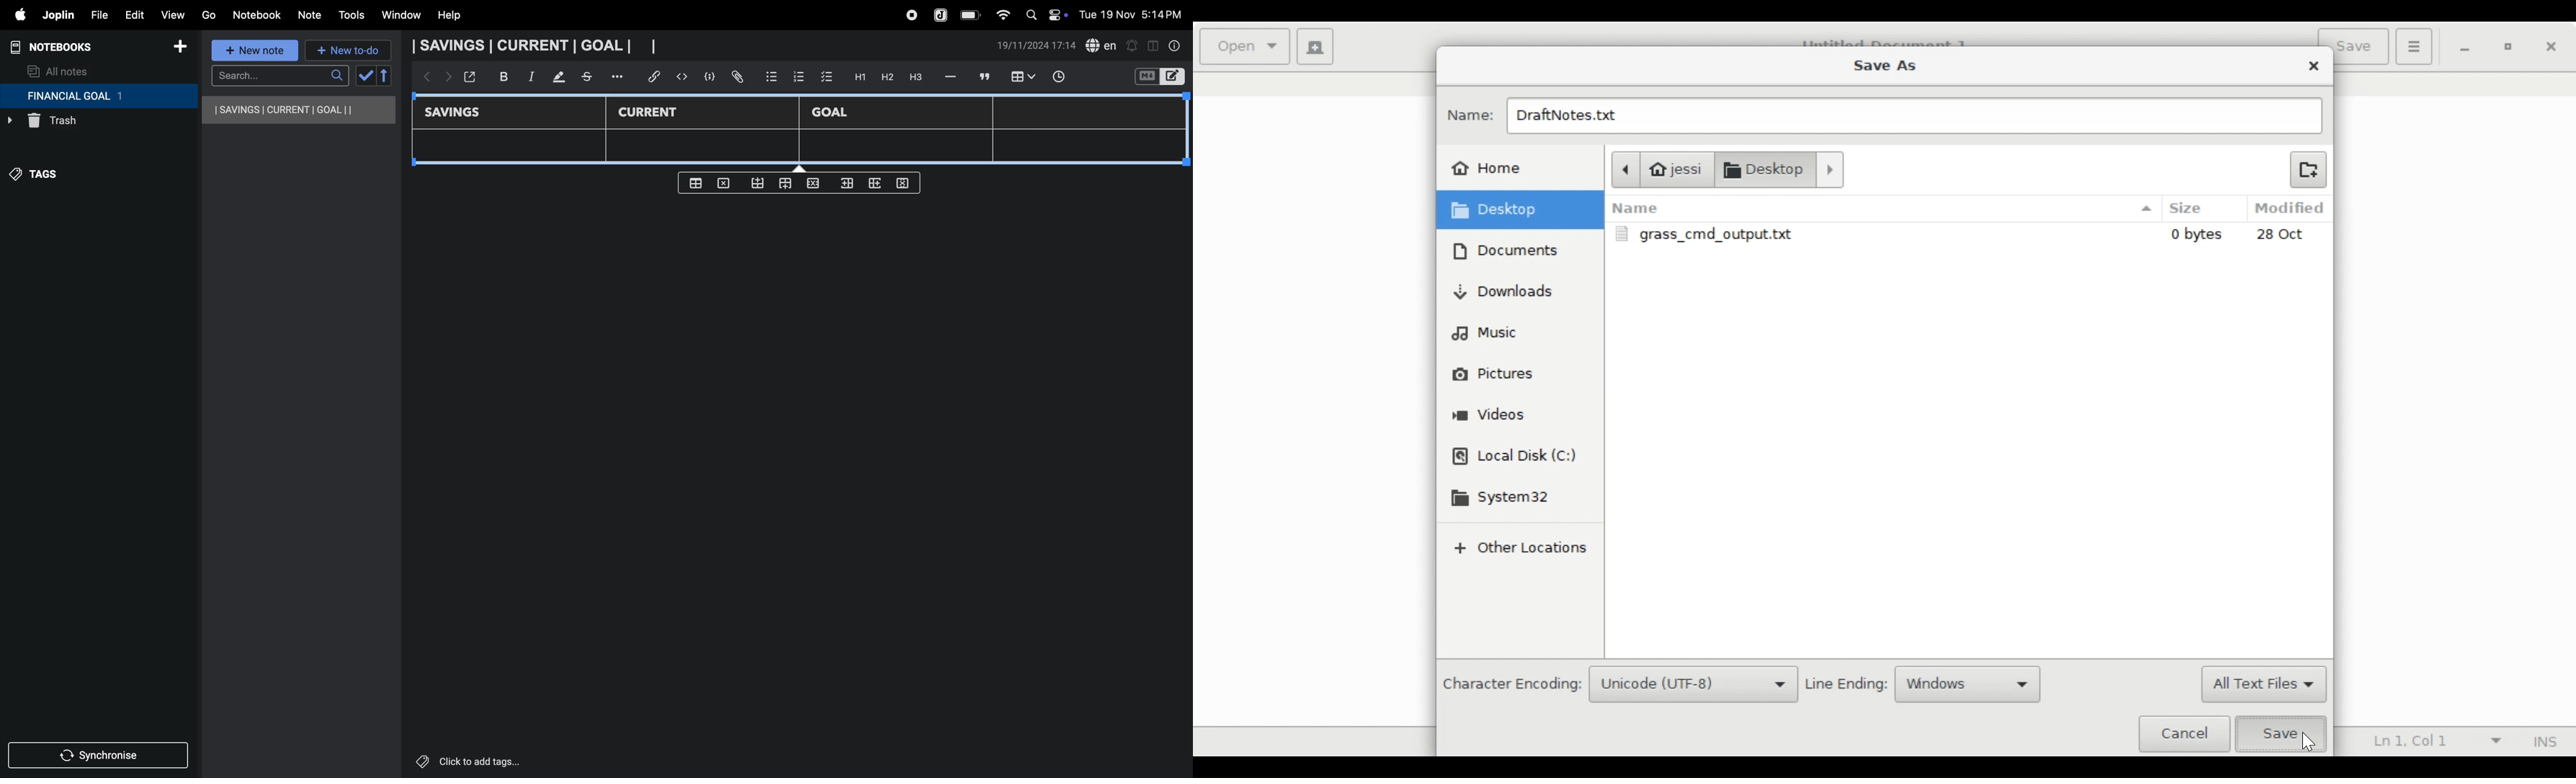 This screenshot has width=2576, height=784. Describe the element at coordinates (208, 13) in the screenshot. I see `go` at that location.